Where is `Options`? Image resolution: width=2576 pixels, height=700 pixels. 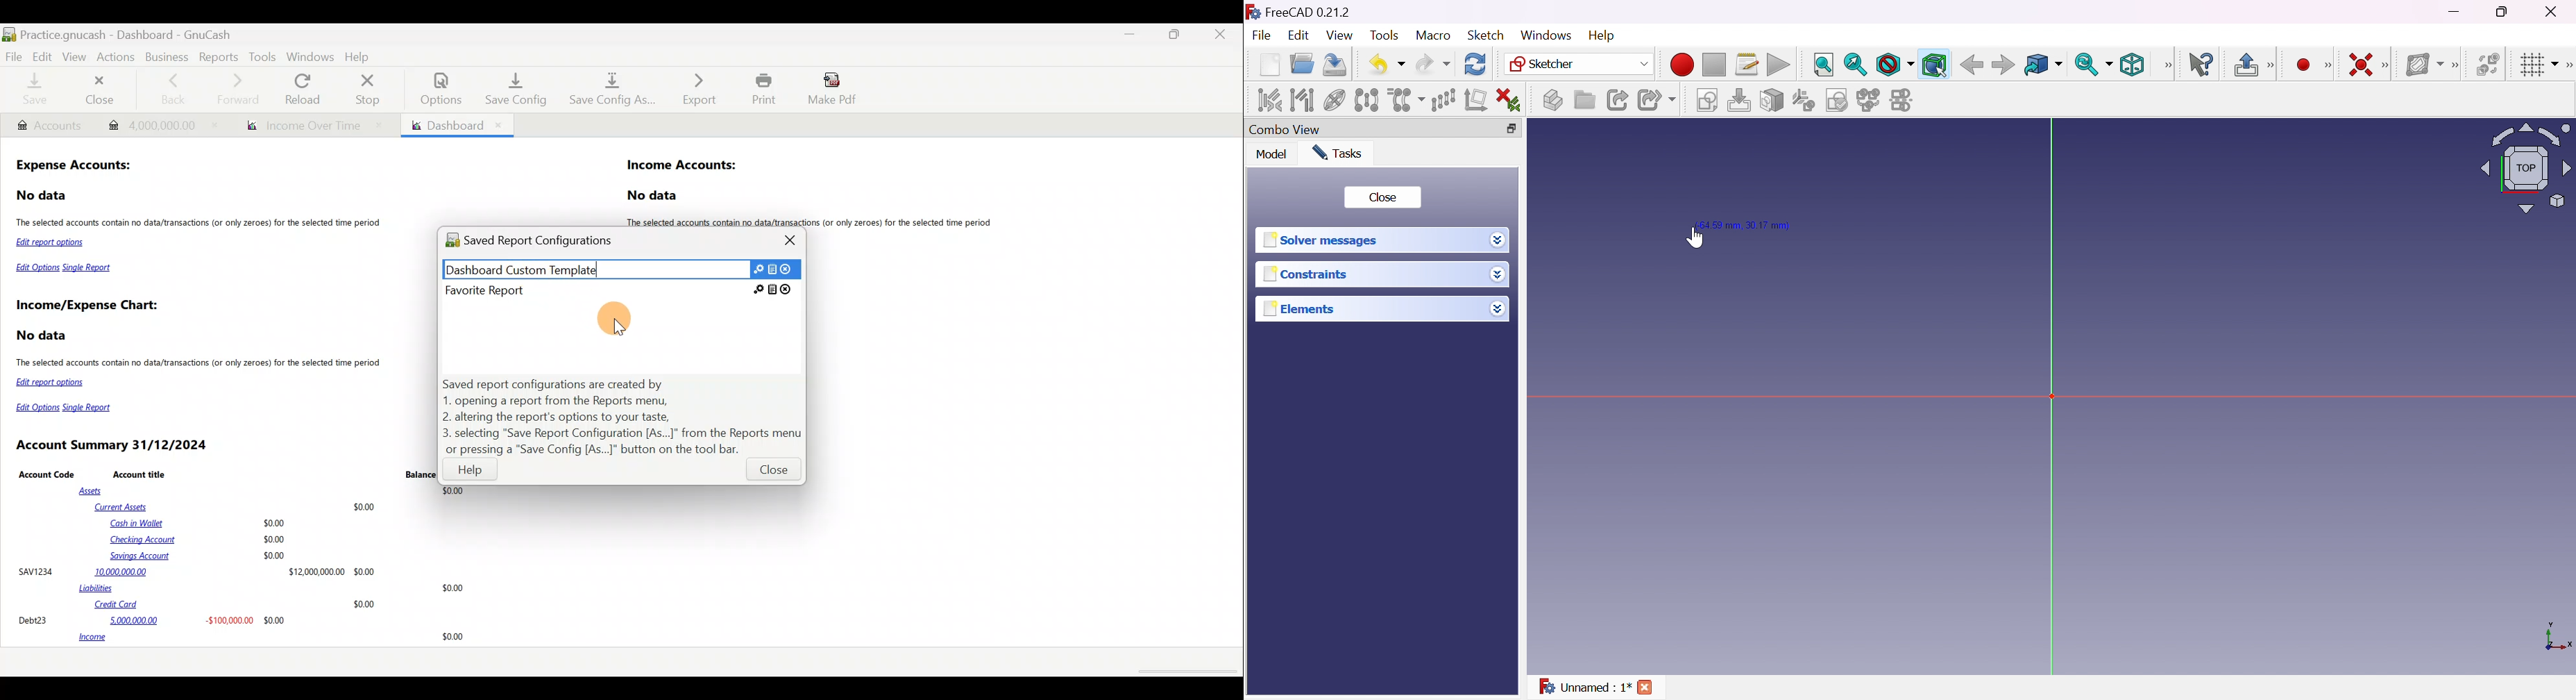 Options is located at coordinates (435, 89).